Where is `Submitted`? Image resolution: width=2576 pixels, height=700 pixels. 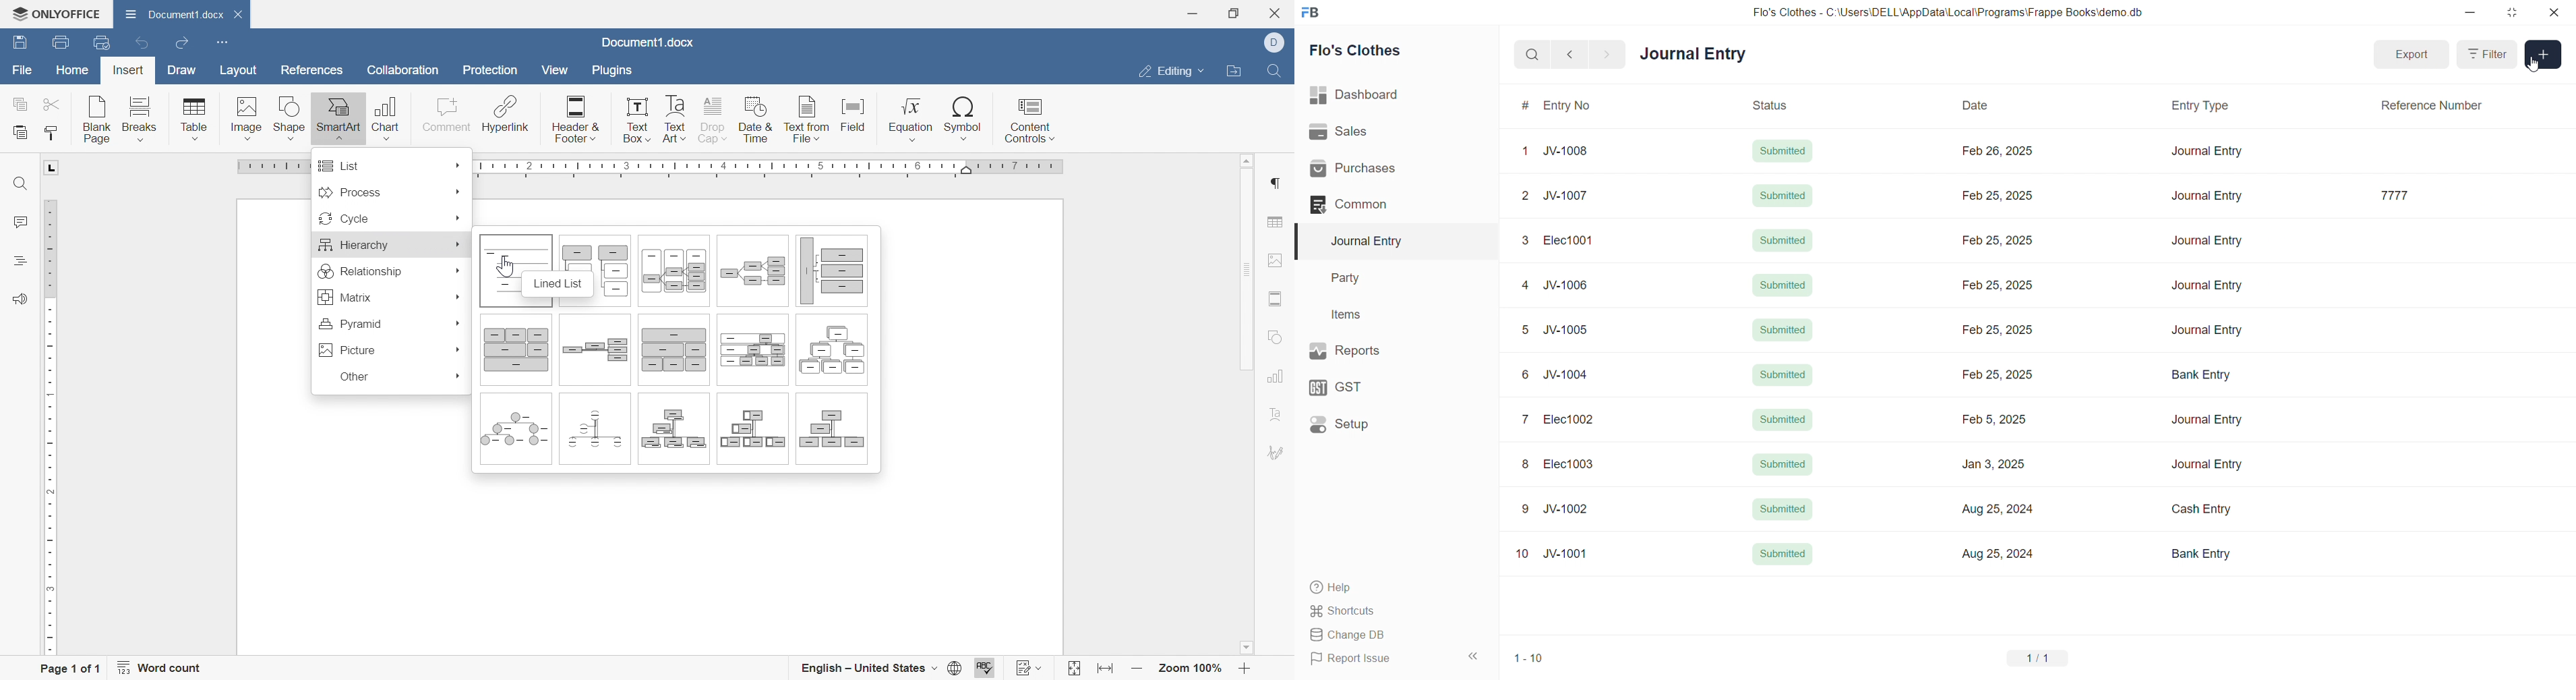
Submitted is located at coordinates (1780, 510).